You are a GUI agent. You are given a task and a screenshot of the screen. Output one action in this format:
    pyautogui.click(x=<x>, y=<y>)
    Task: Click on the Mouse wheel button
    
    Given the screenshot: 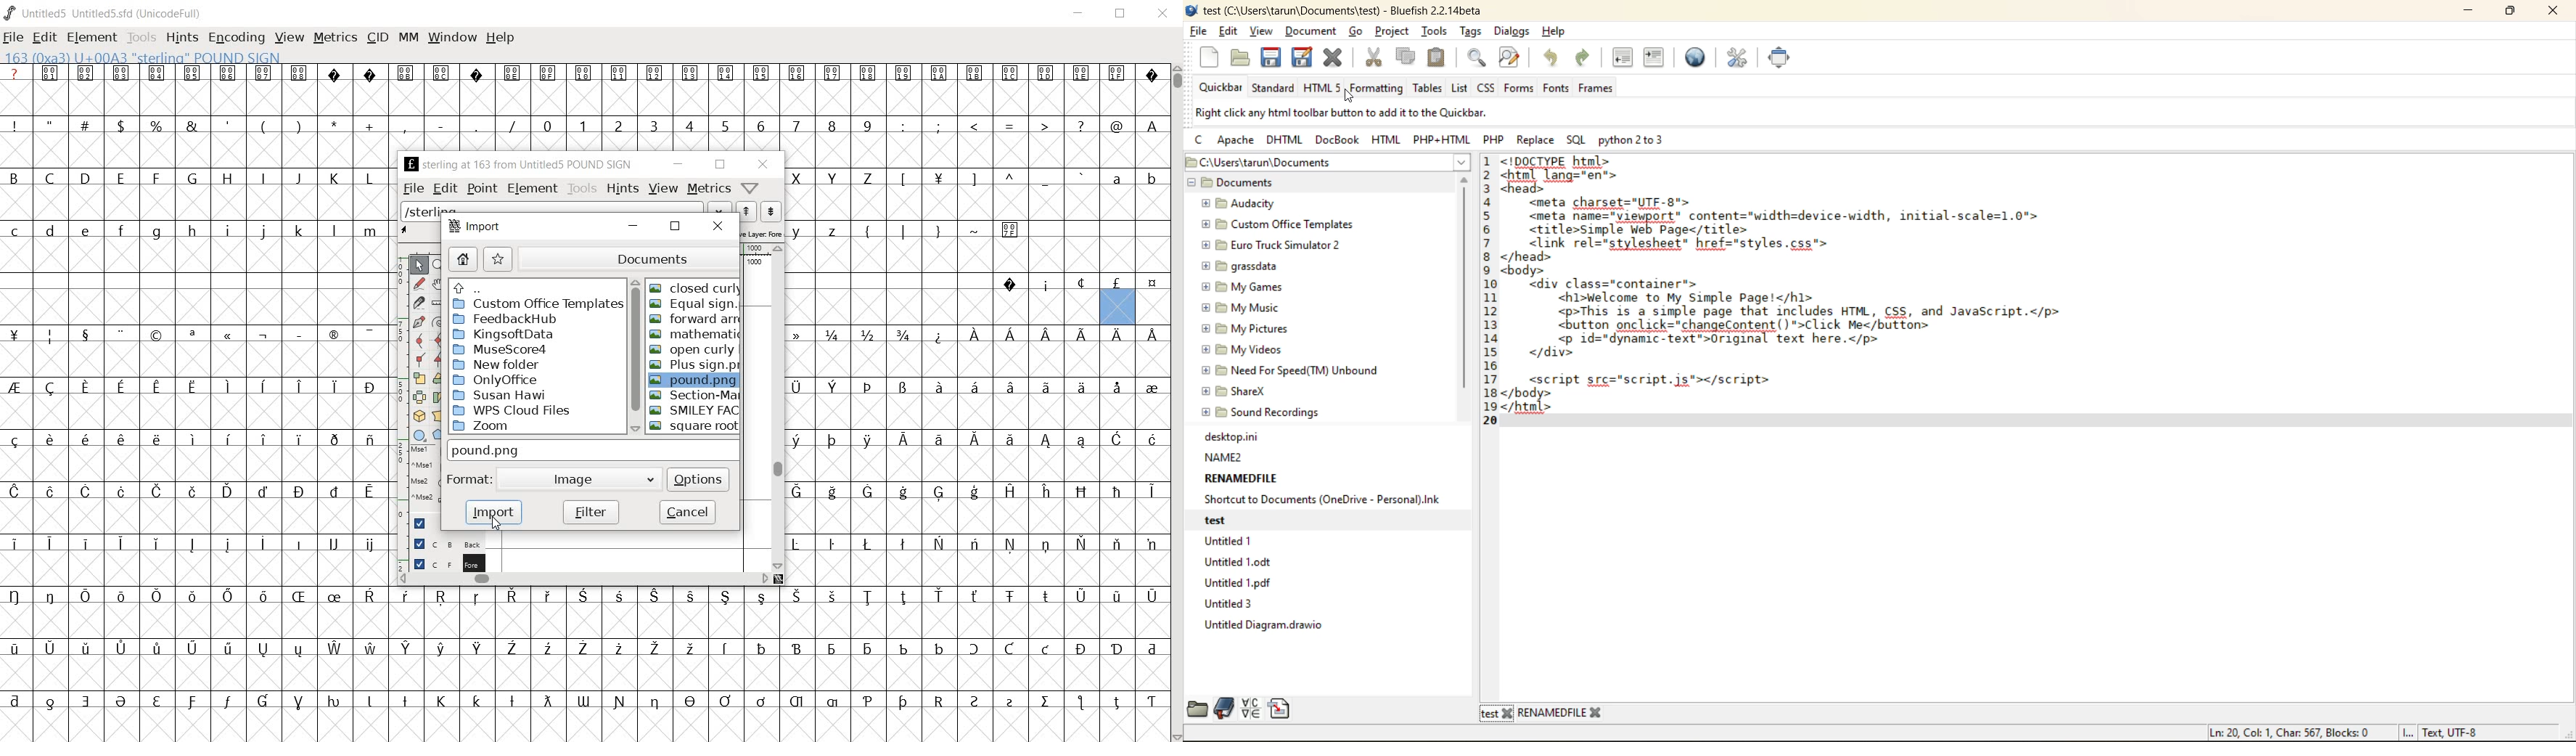 What is the action you would take?
    pyautogui.click(x=424, y=484)
    